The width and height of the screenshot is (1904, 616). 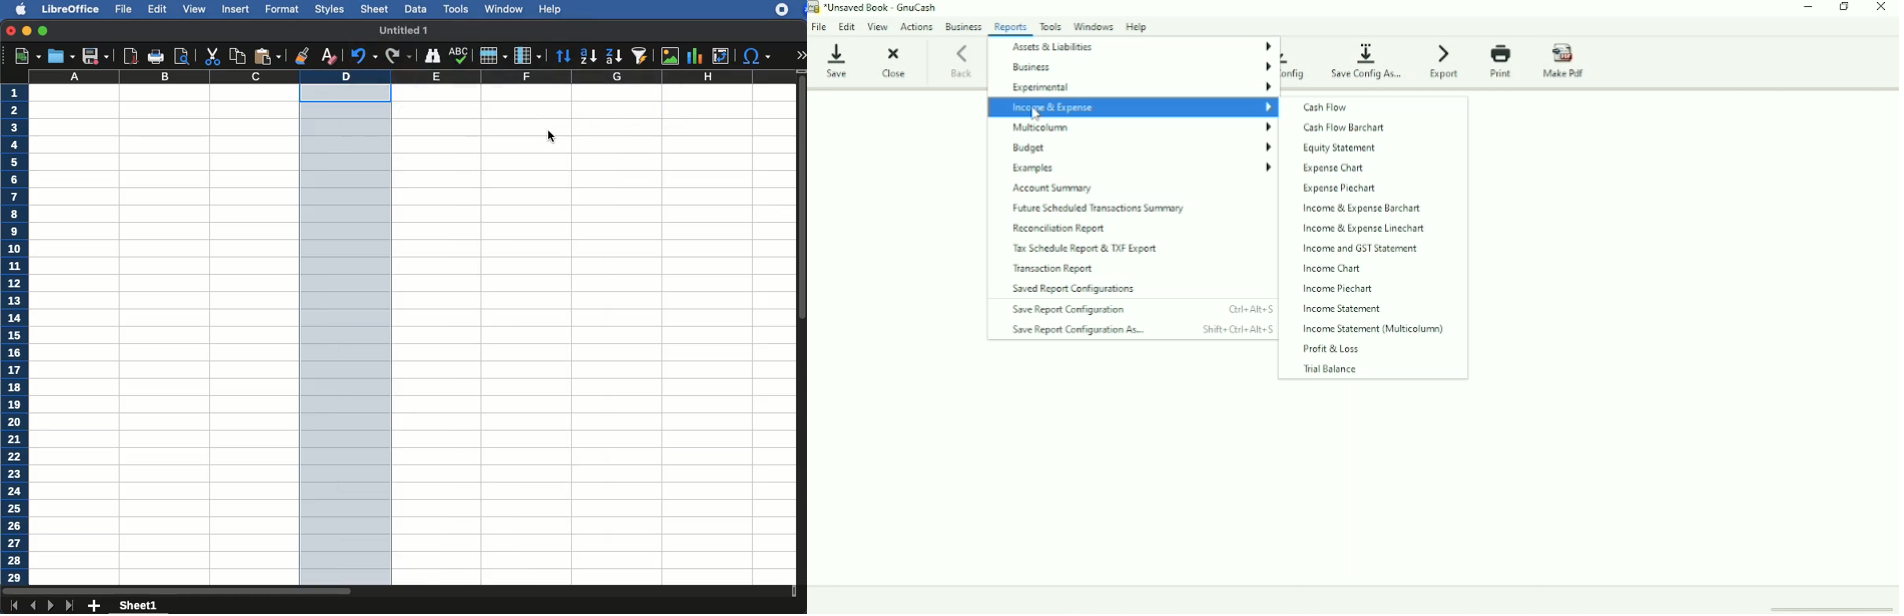 I want to click on cursor, so click(x=555, y=135).